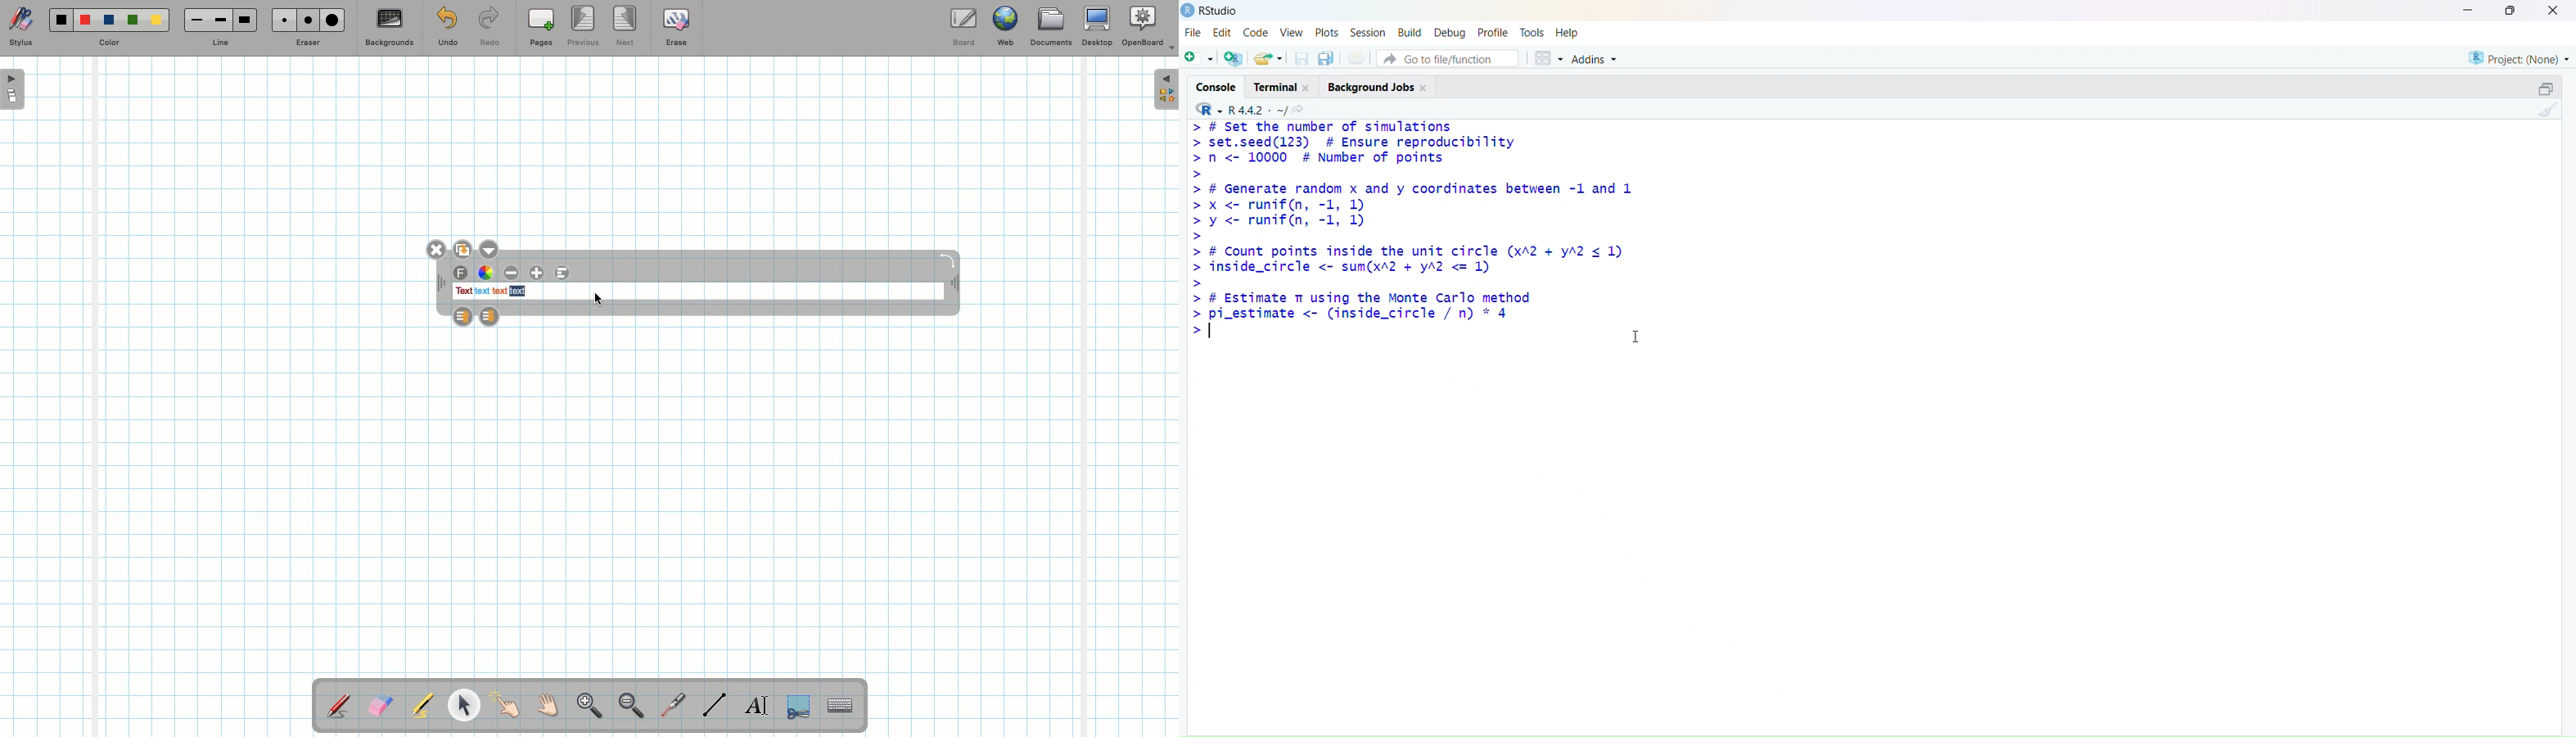 Image resolution: width=2576 pixels, height=756 pixels. What do you see at coordinates (1452, 59) in the screenshot?
I see `Go to file/function` at bounding box center [1452, 59].